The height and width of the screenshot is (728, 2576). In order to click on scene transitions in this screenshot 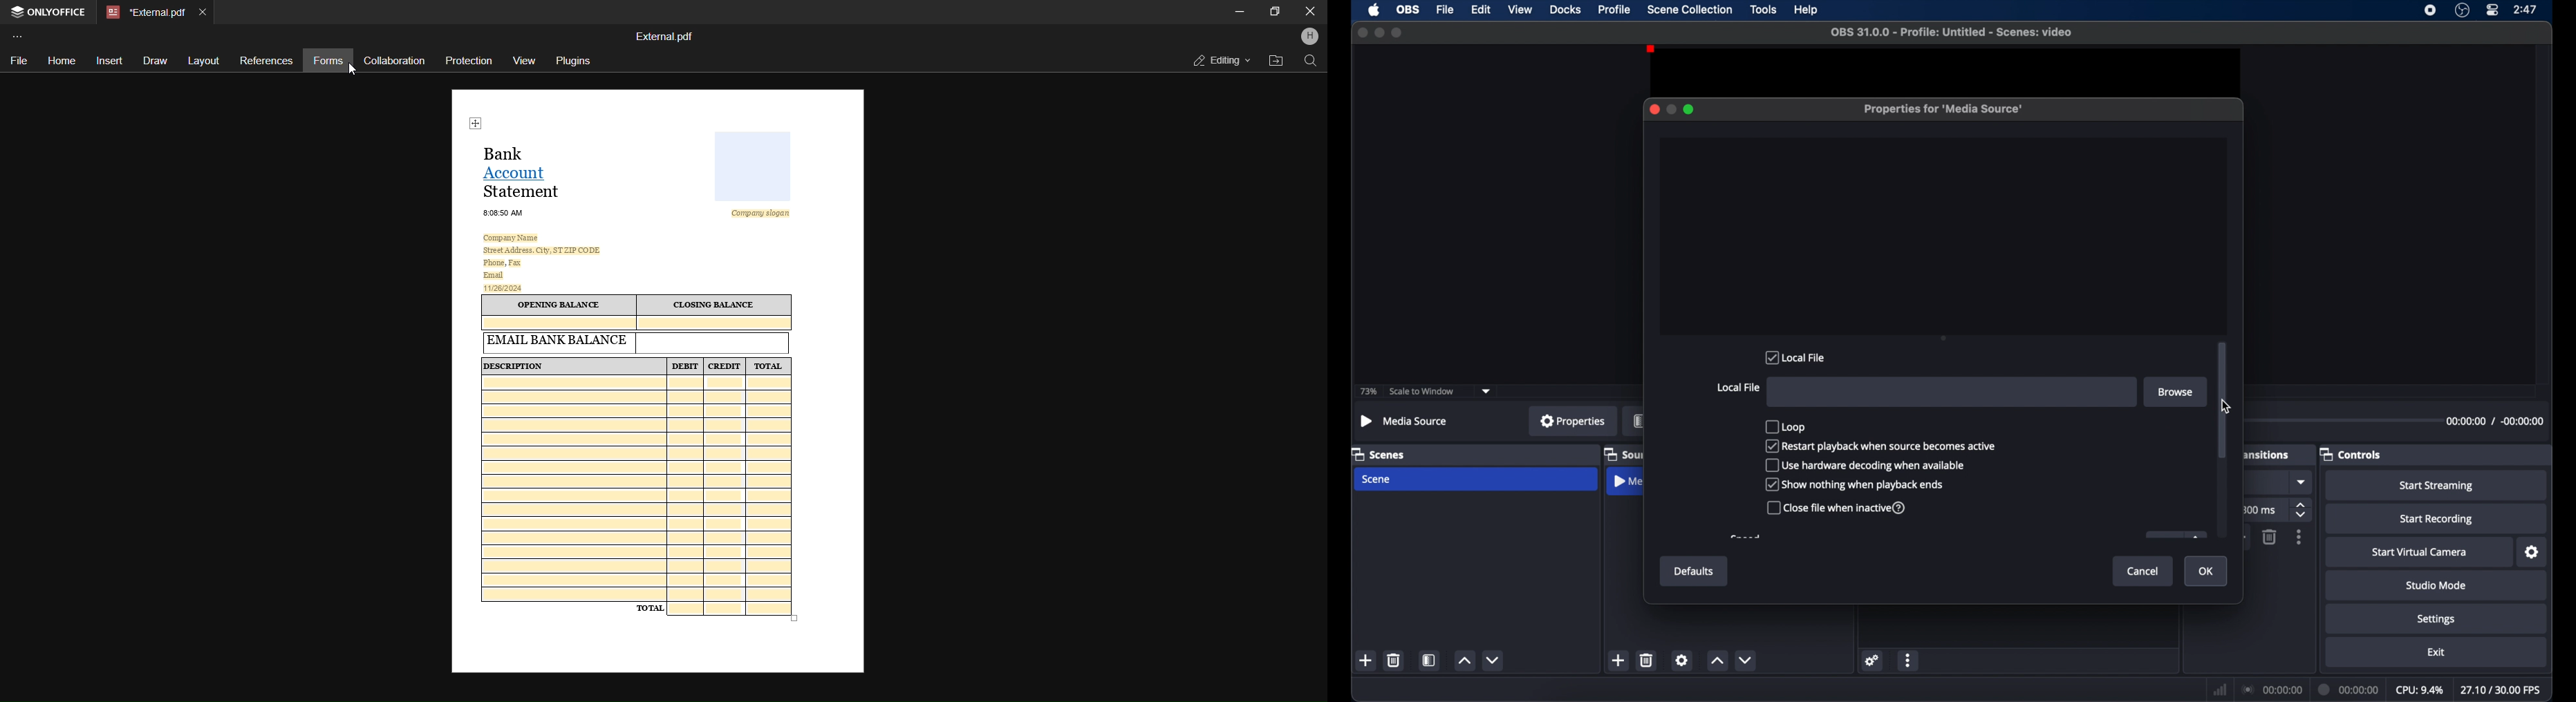, I will do `click(2270, 455)`.